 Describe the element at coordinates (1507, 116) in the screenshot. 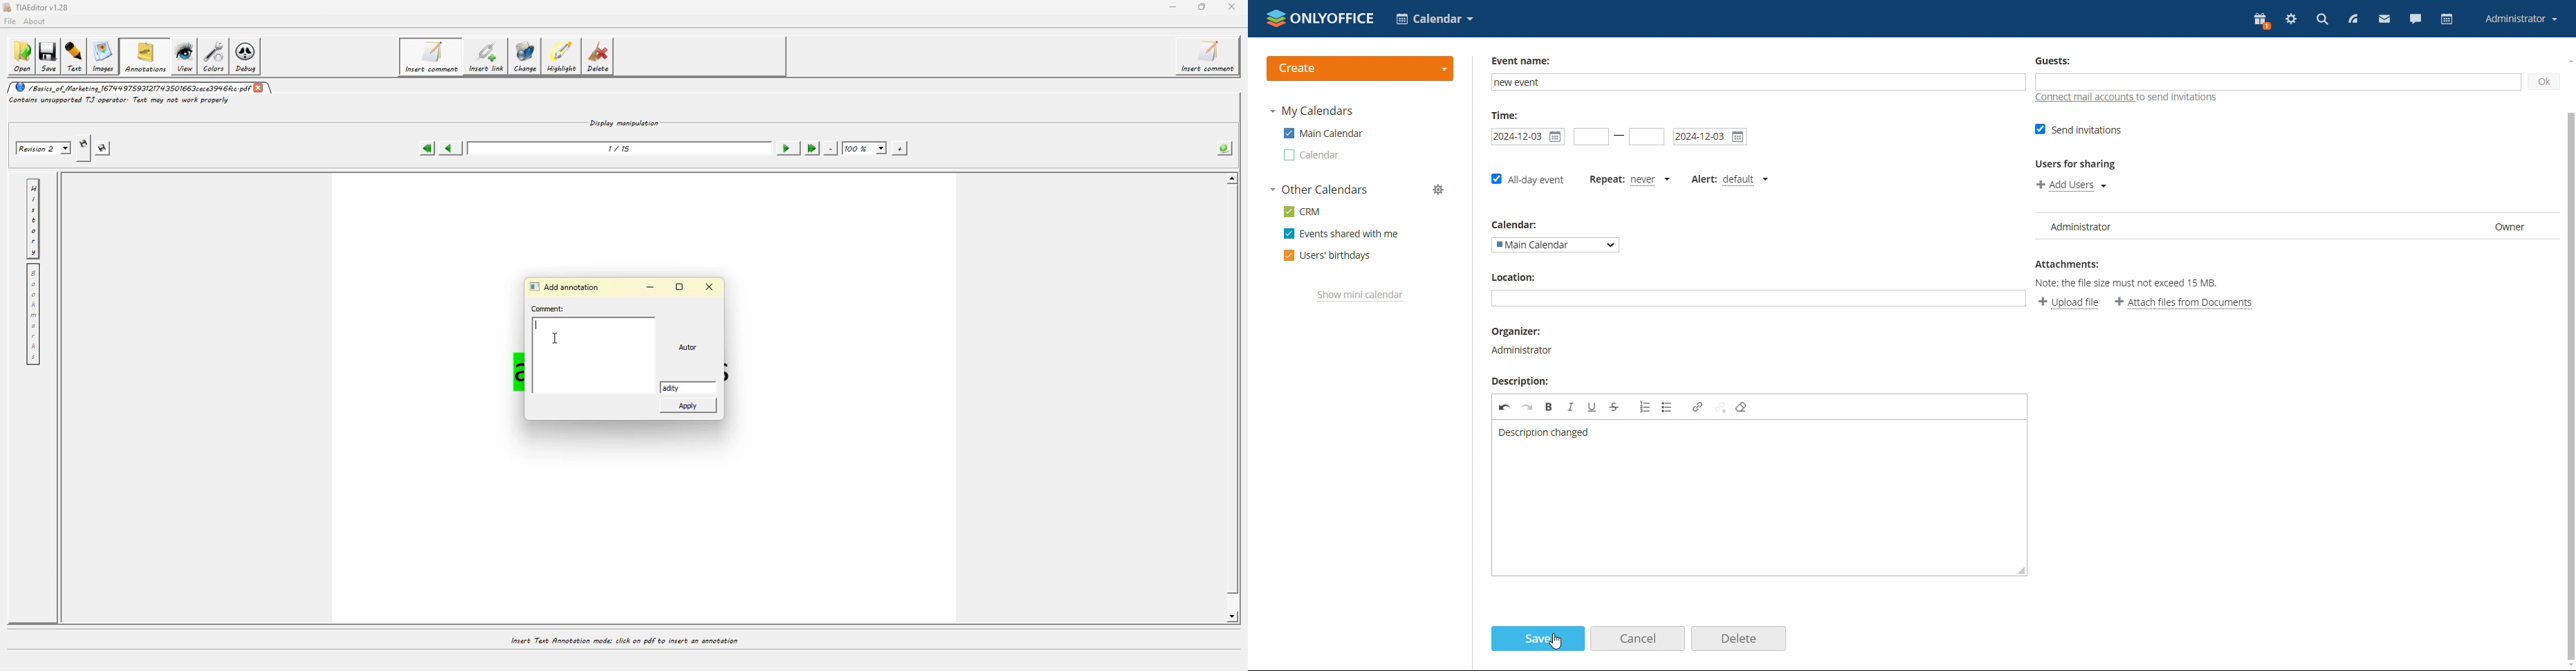

I see `Time:` at that location.